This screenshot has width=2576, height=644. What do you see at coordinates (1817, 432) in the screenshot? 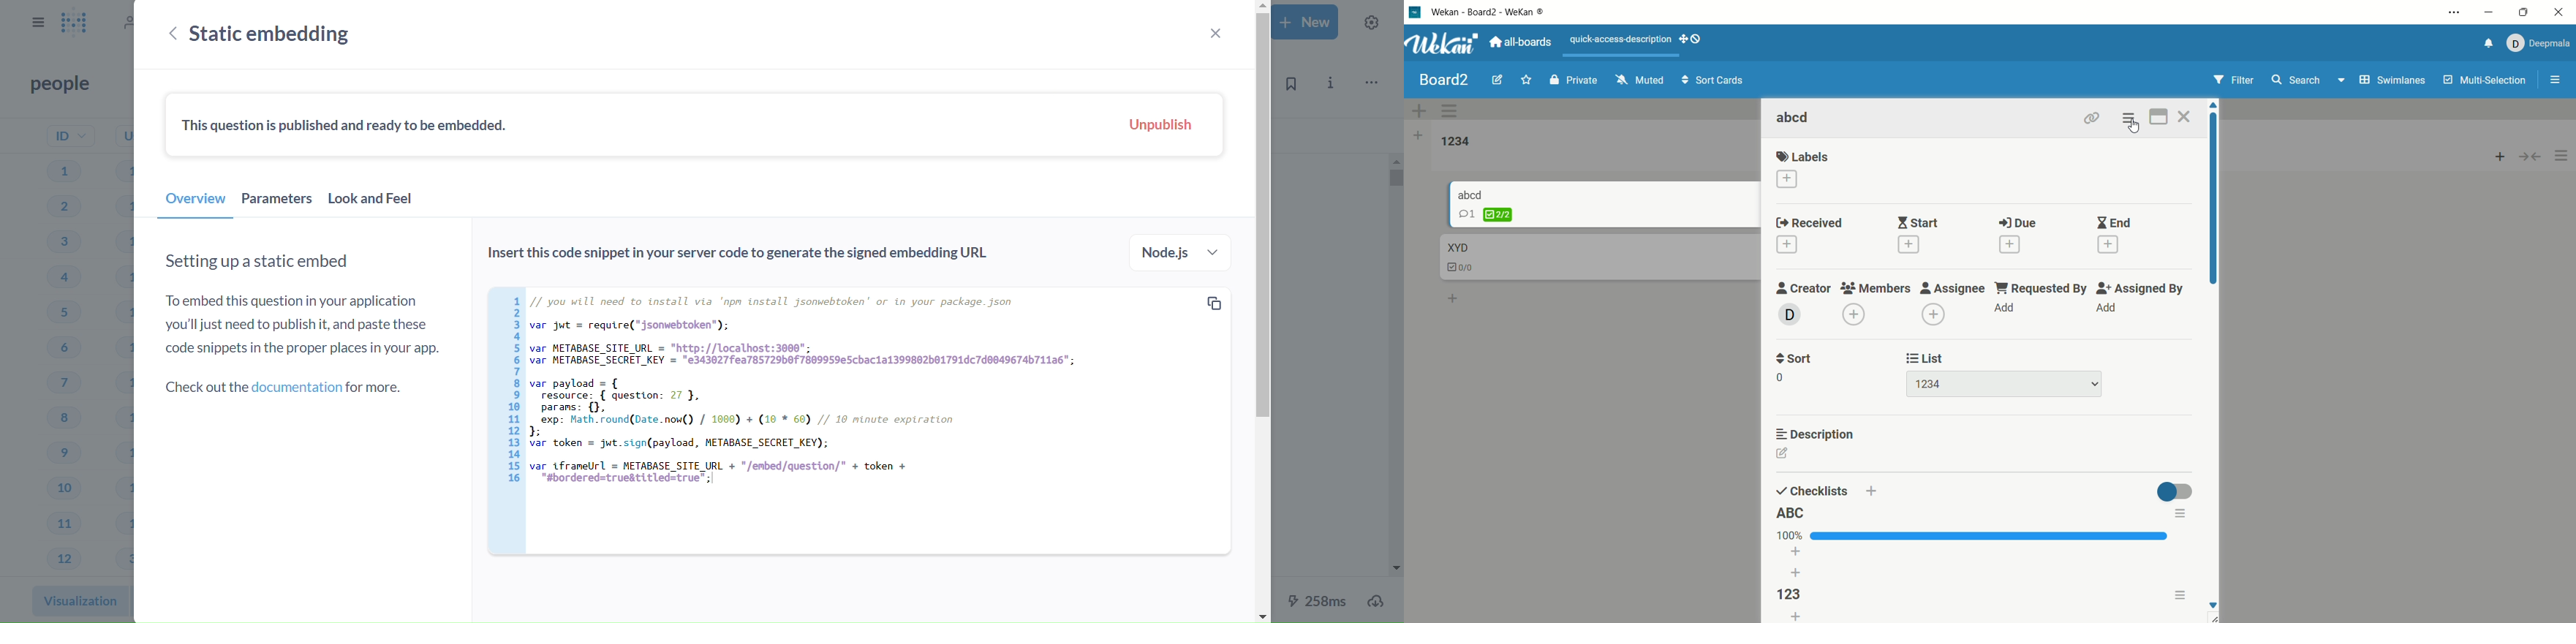
I see `description` at bounding box center [1817, 432].